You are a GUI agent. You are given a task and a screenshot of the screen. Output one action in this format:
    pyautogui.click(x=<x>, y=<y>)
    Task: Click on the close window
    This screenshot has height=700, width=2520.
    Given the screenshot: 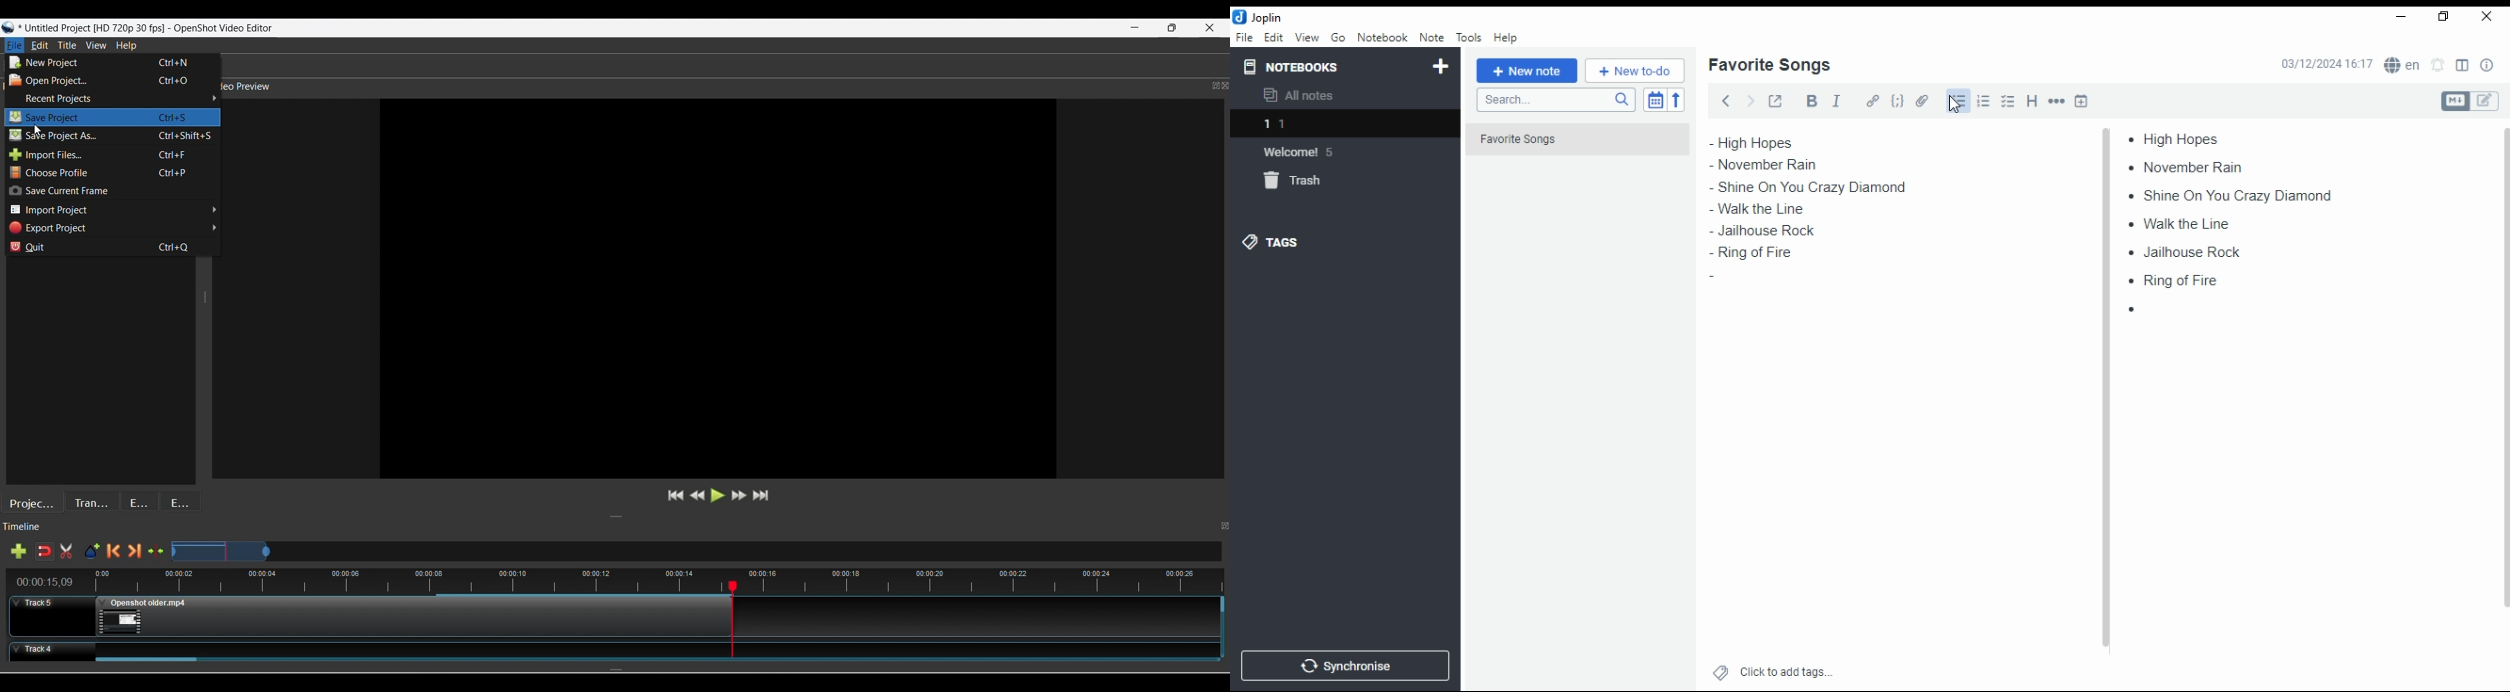 What is the action you would take?
    pyautogui.click(x=2488, y=17)
    